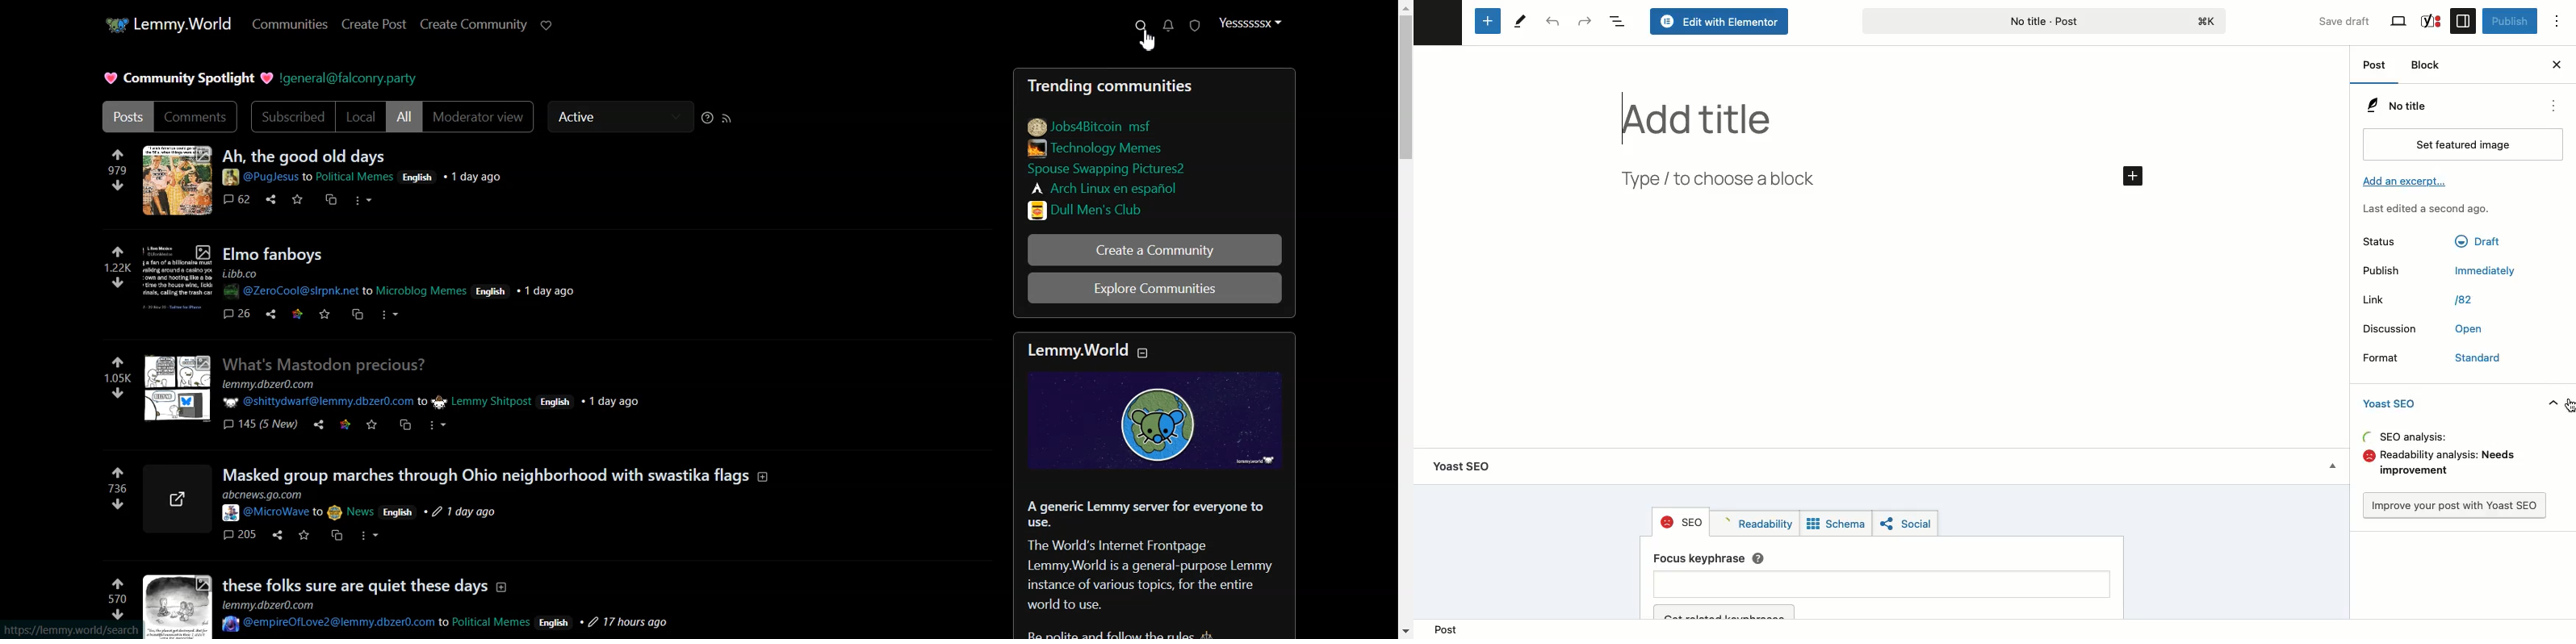  I want to click on Type / to choose a block, so click(1720, 179).